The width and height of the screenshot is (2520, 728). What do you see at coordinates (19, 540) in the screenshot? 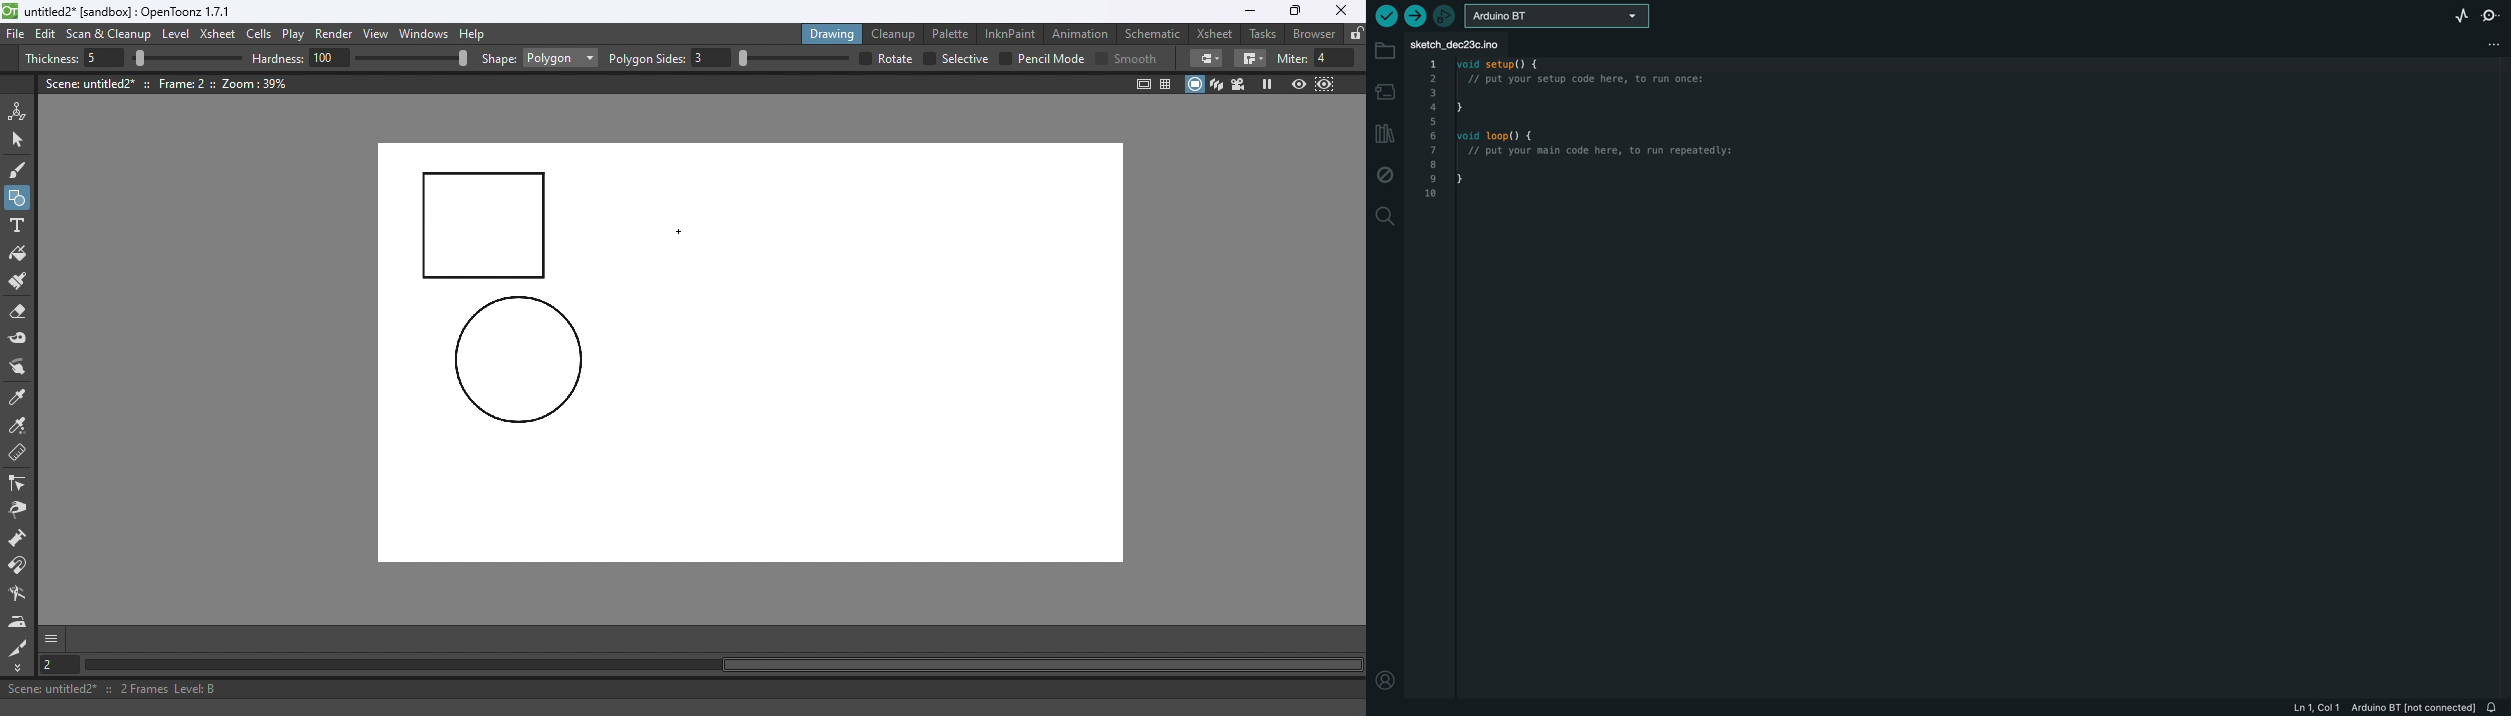
I see `Magnet tool` at bounding box center [19, 540].